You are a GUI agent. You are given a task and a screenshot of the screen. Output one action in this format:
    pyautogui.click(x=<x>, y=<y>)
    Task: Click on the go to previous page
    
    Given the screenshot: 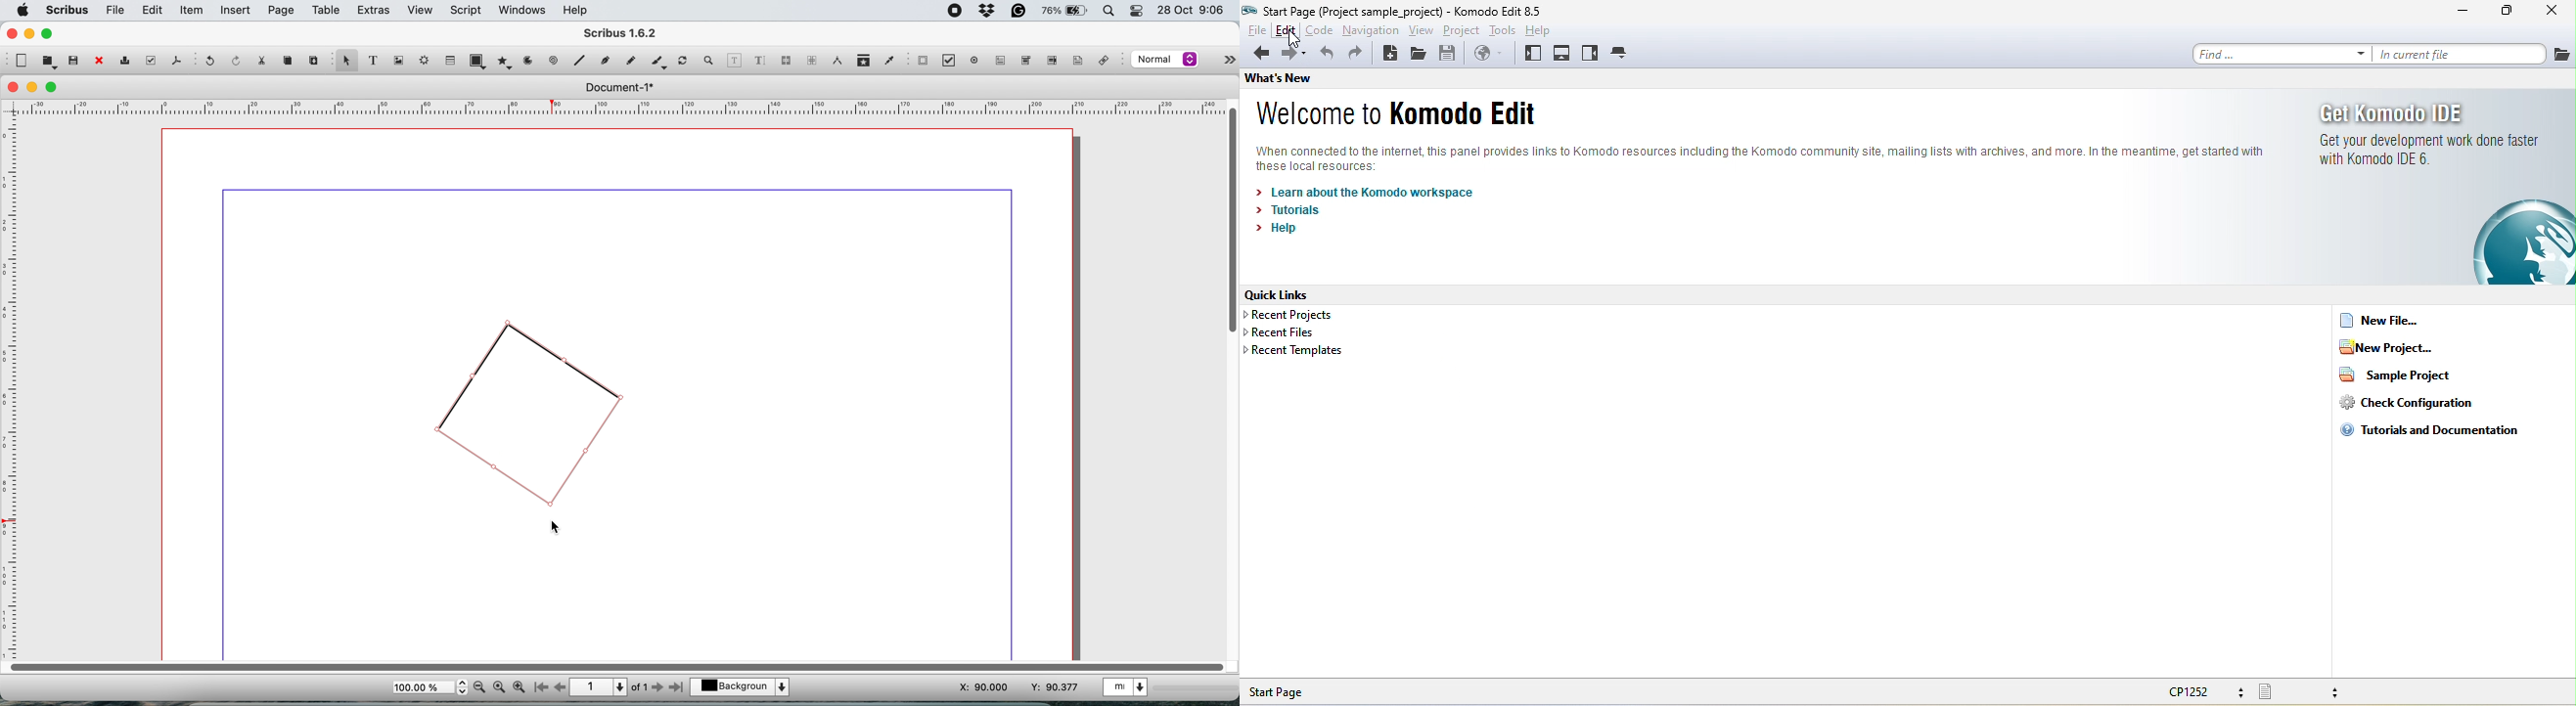 What is the action you would take?
    pyautogui.click(x=560, y=687)
    